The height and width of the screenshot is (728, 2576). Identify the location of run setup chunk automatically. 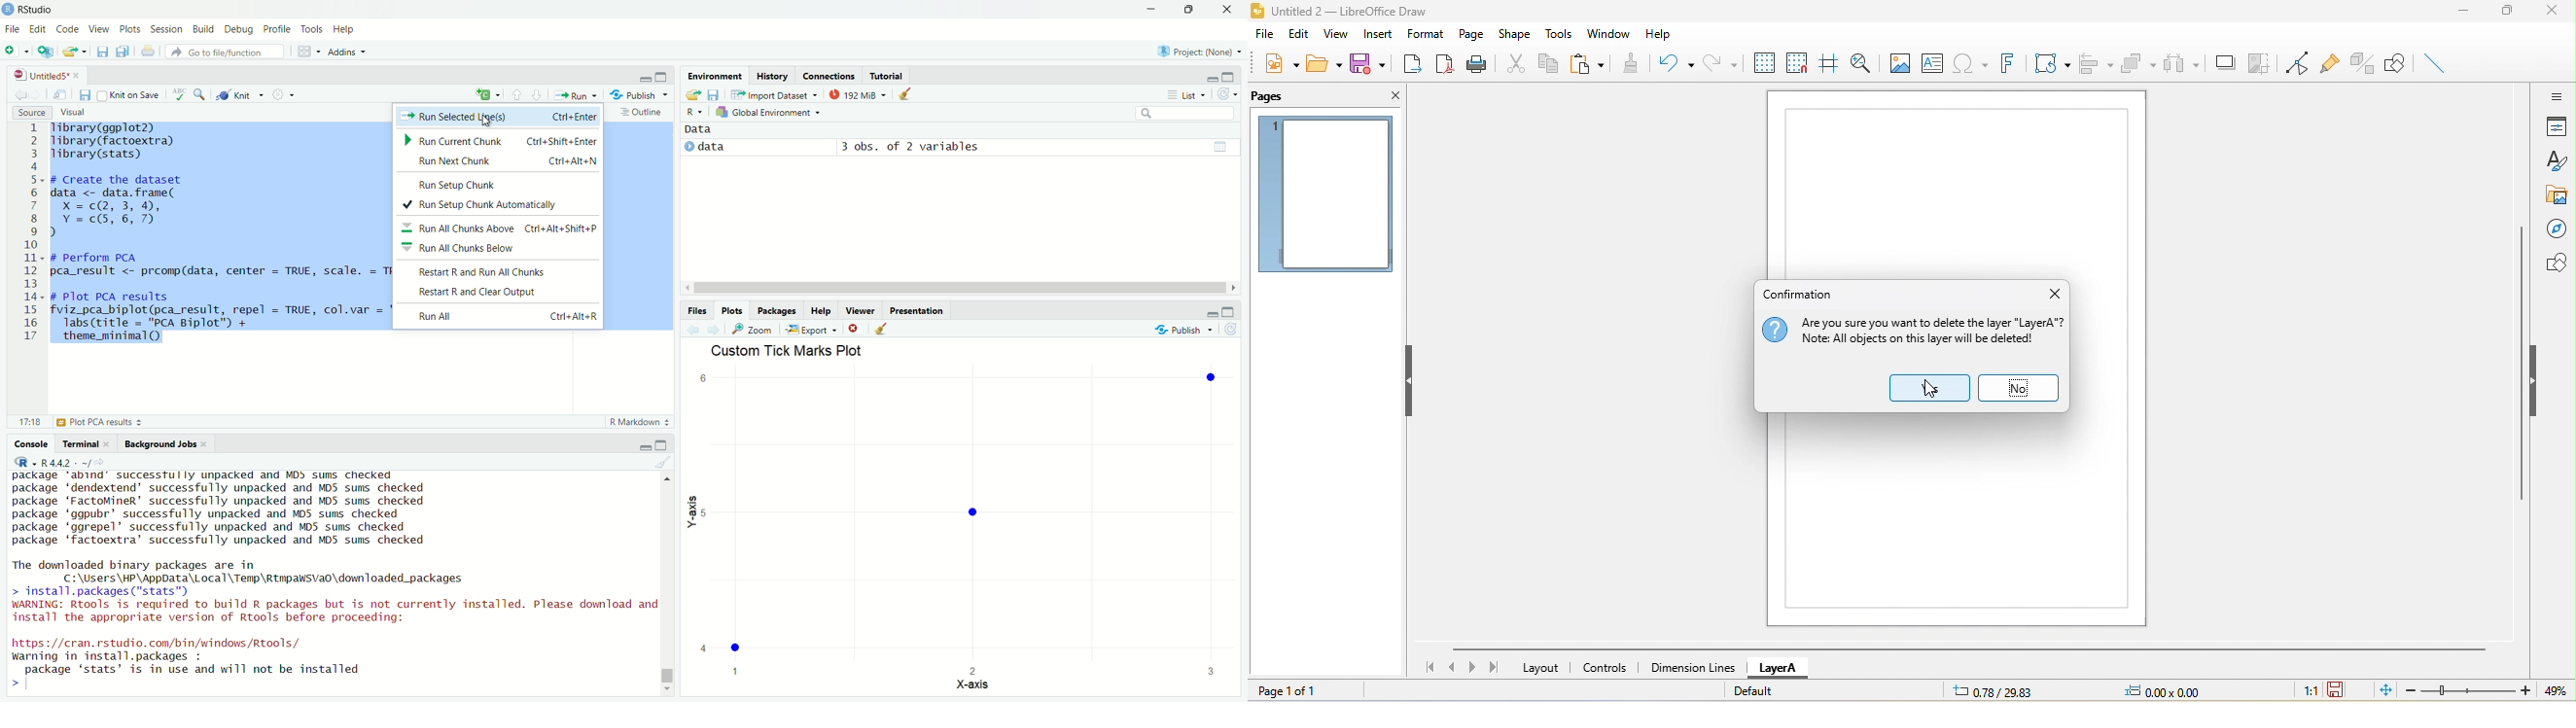
(500, 204).